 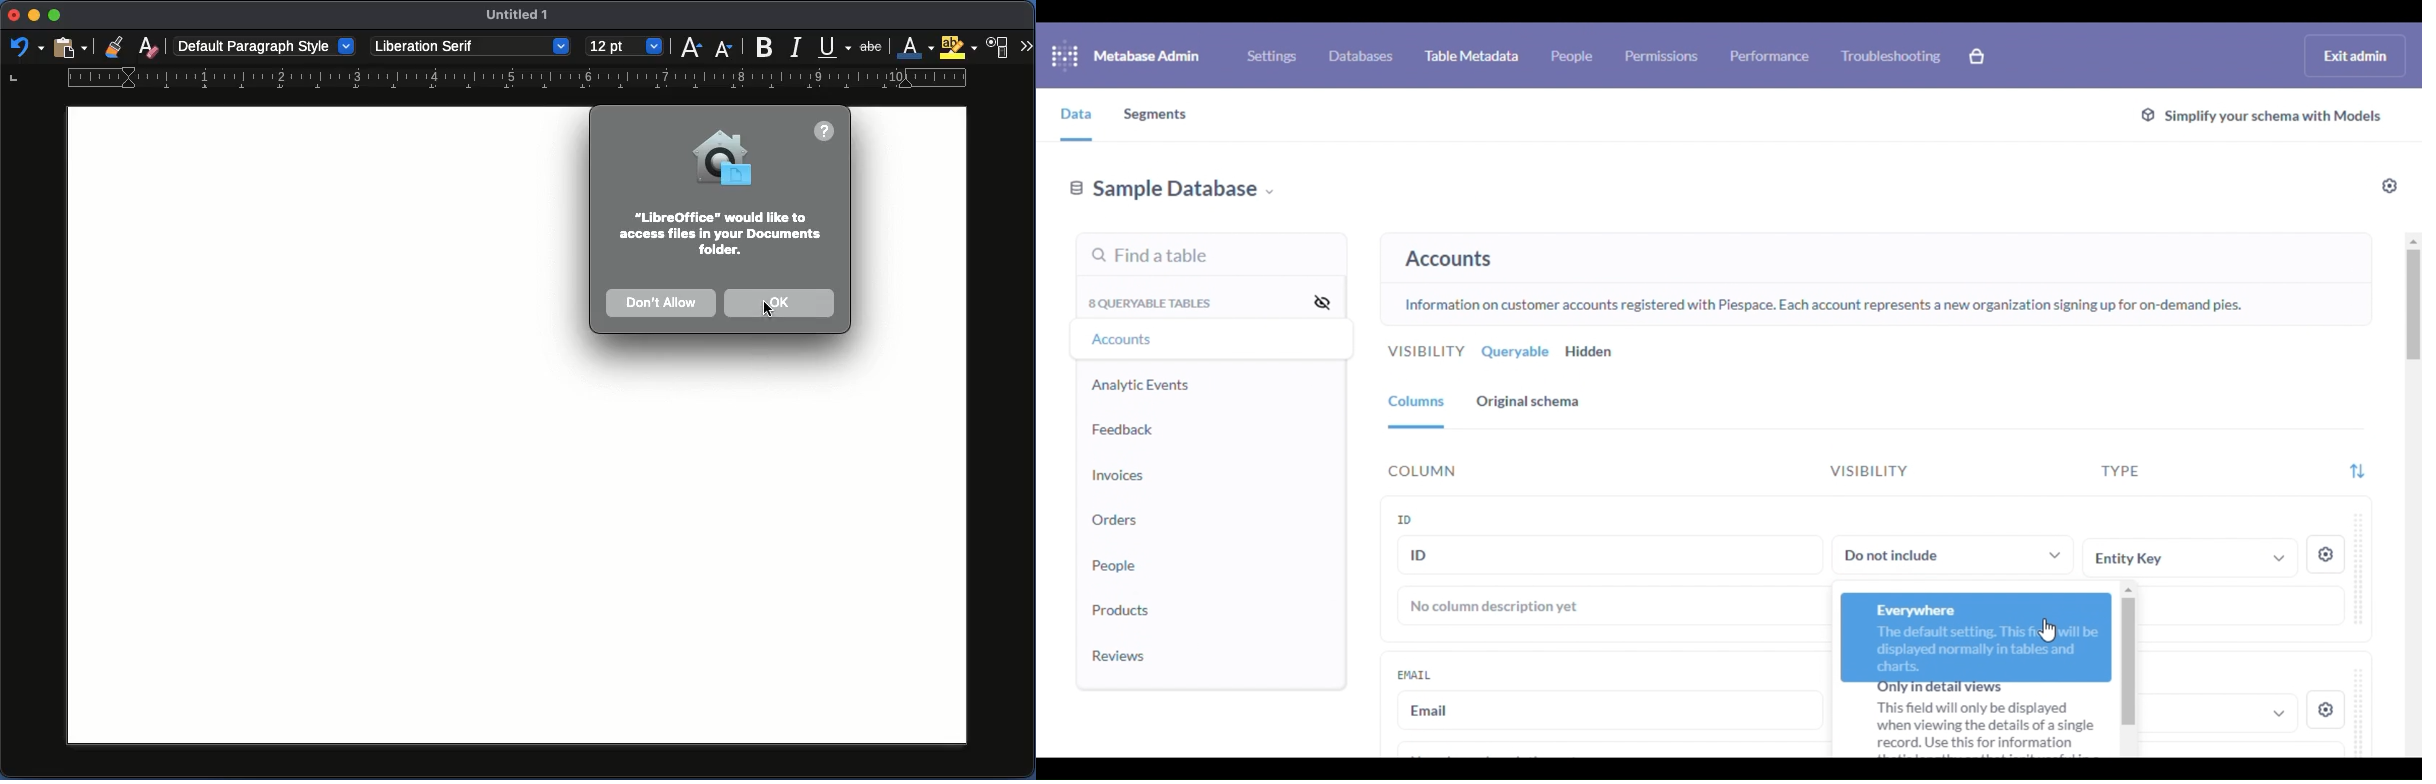 I want to click on drop down, so click(x=2280, y=715).